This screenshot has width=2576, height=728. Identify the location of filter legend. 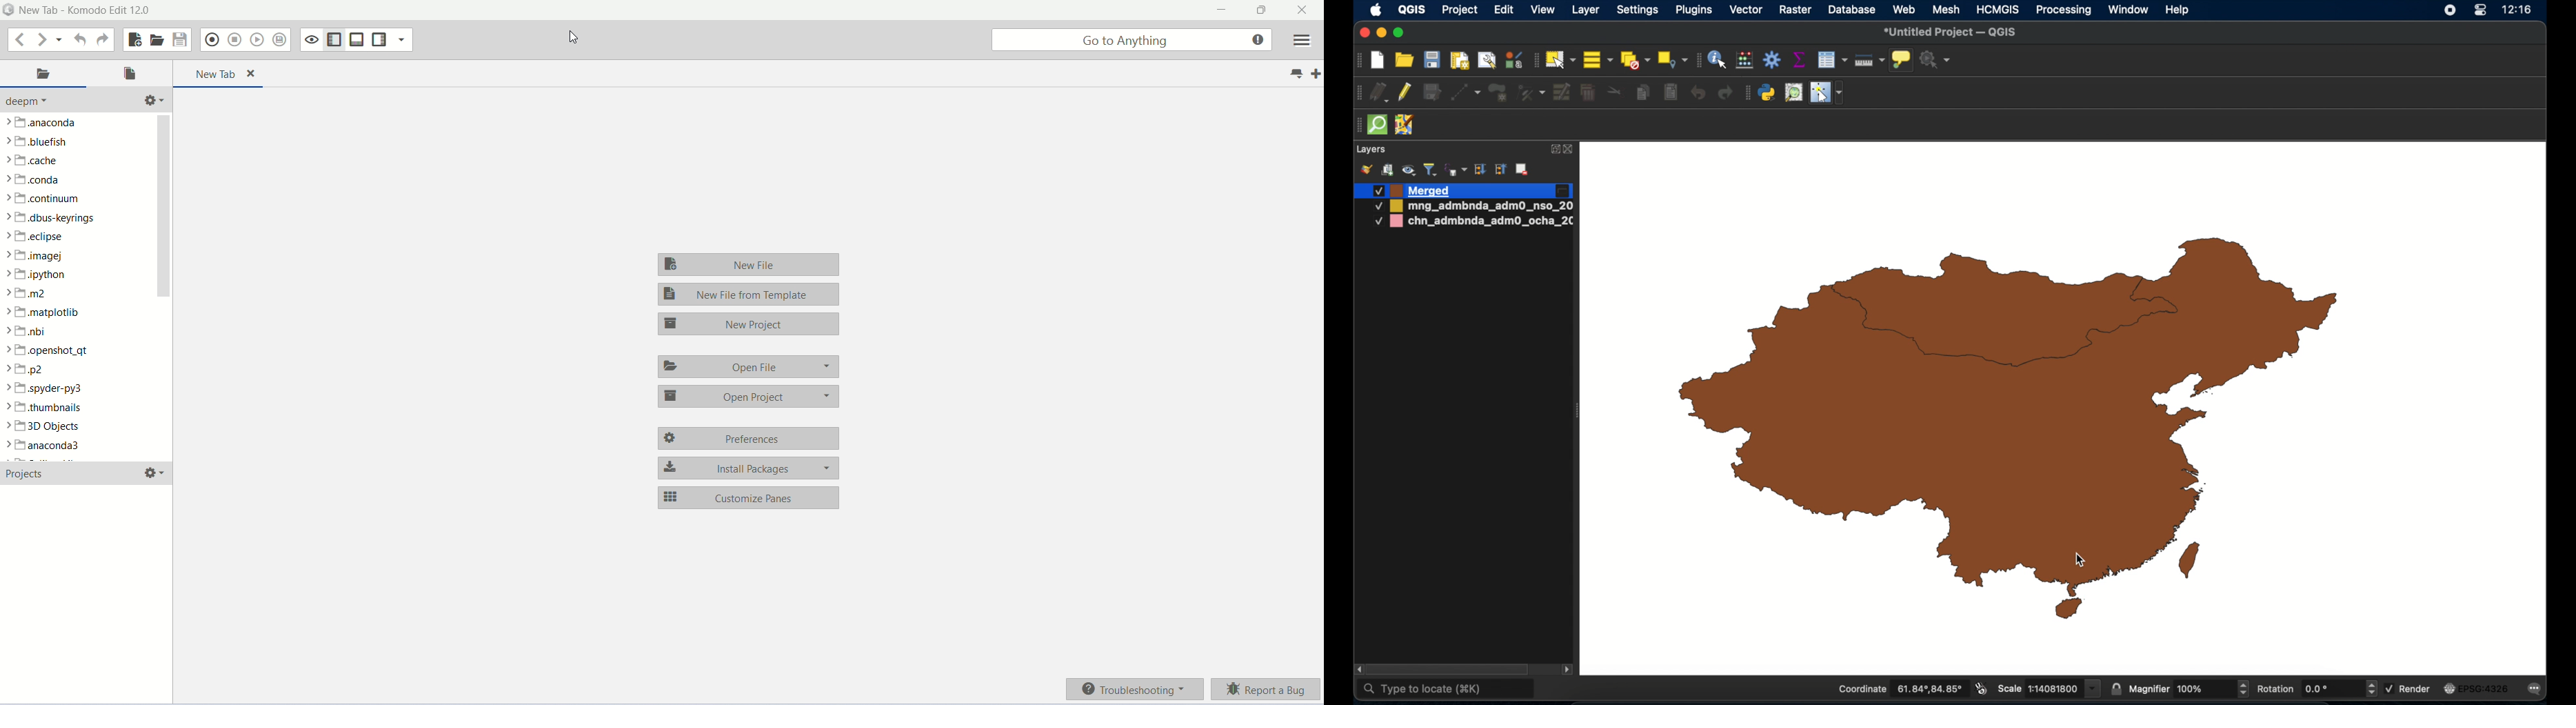
(1430, 170).